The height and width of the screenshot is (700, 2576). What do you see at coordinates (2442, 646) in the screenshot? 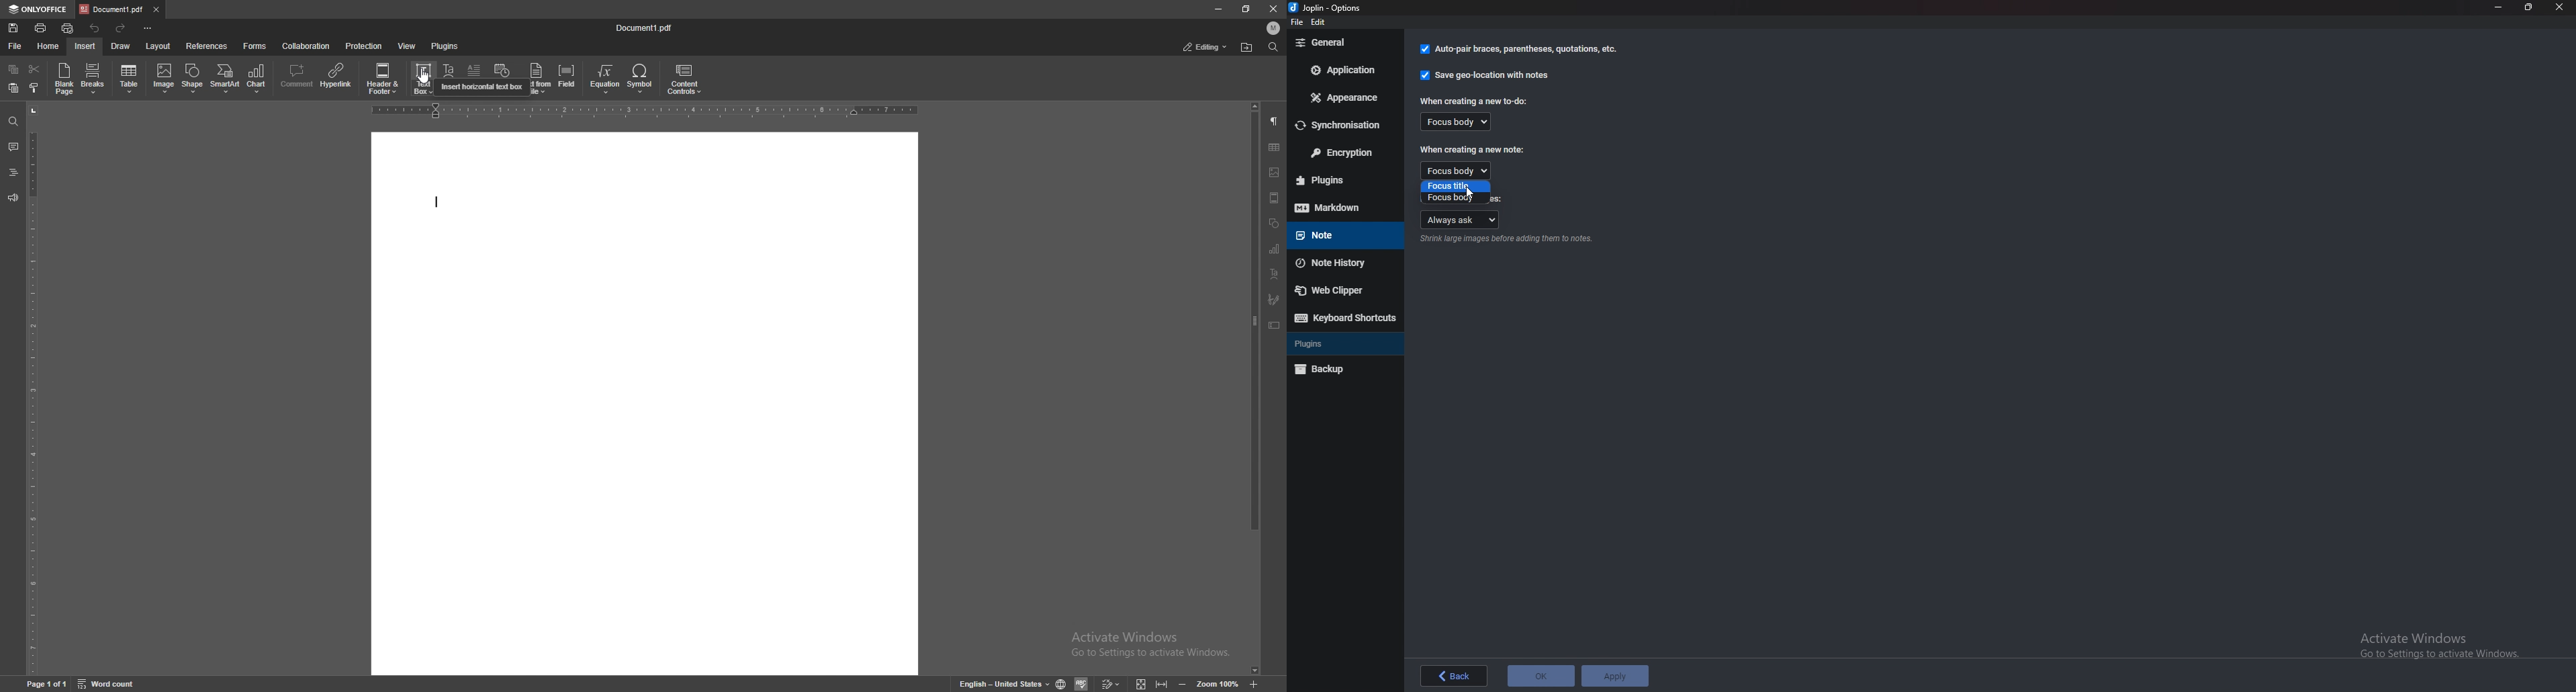
I see `Activate windows pop up` at bounding box center [2442, 646].